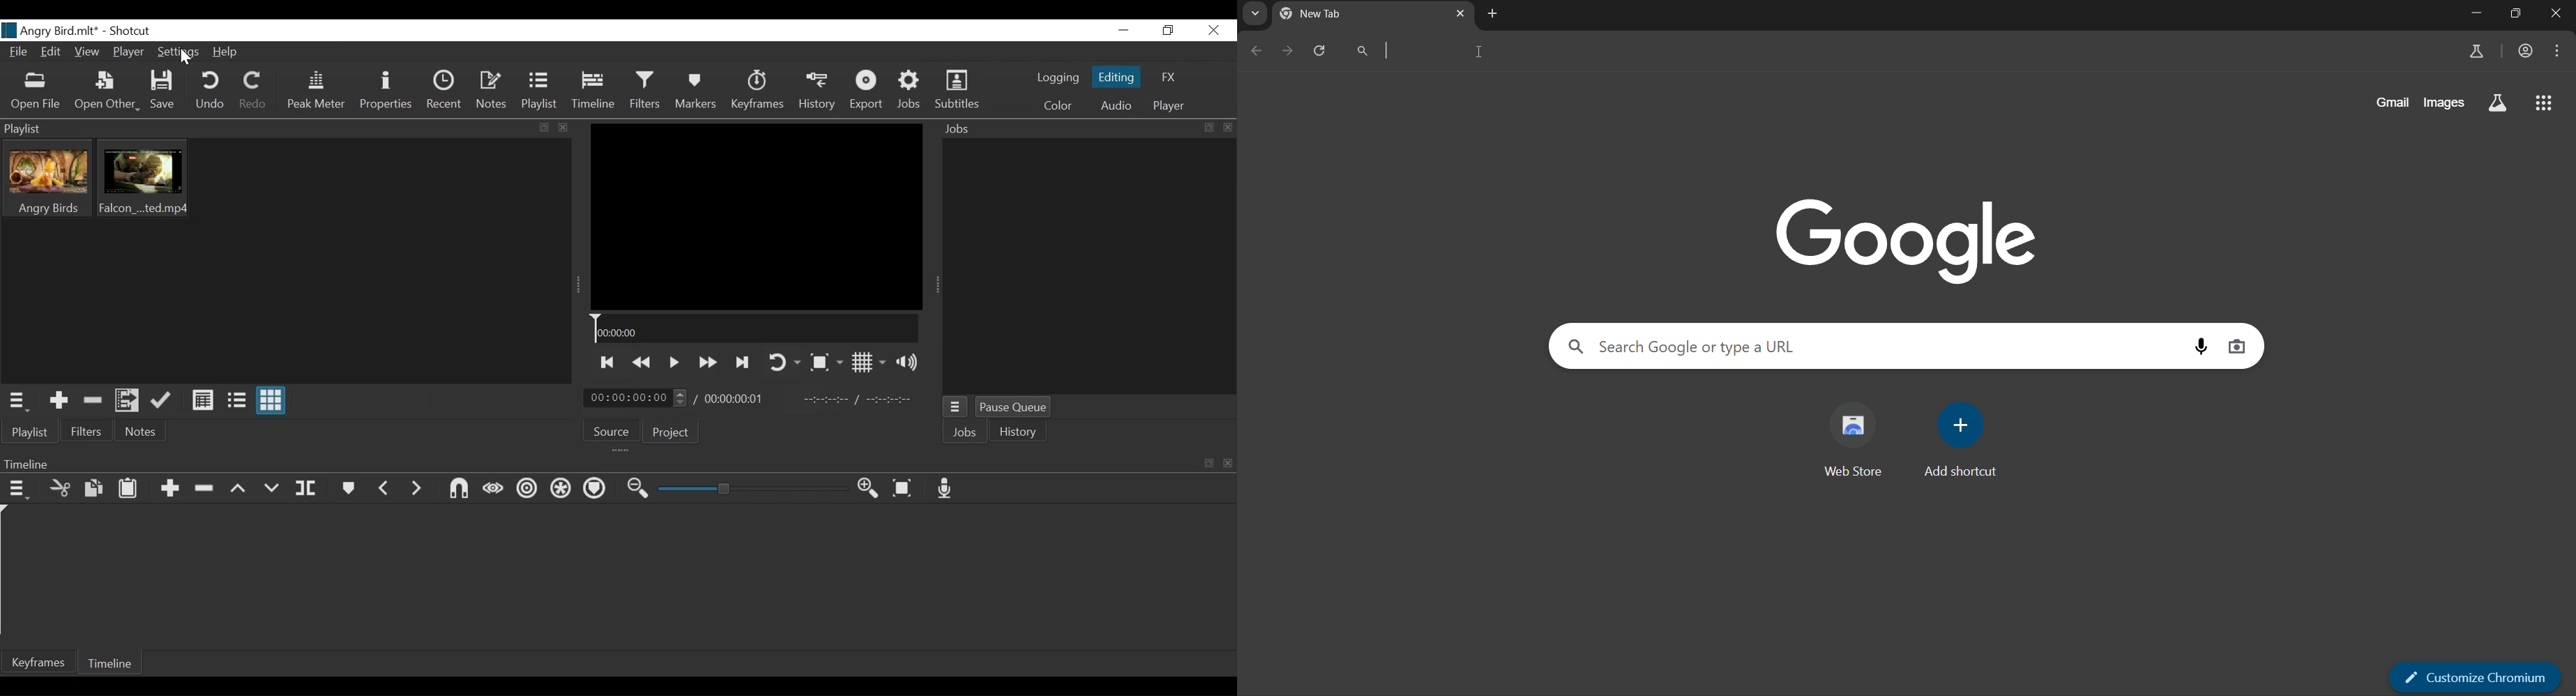 Image resolution: width=2576 pixels, height=700 pixels. Describe the element at coordinates (861, 400) in the screenshot. I see `In point` at that location.